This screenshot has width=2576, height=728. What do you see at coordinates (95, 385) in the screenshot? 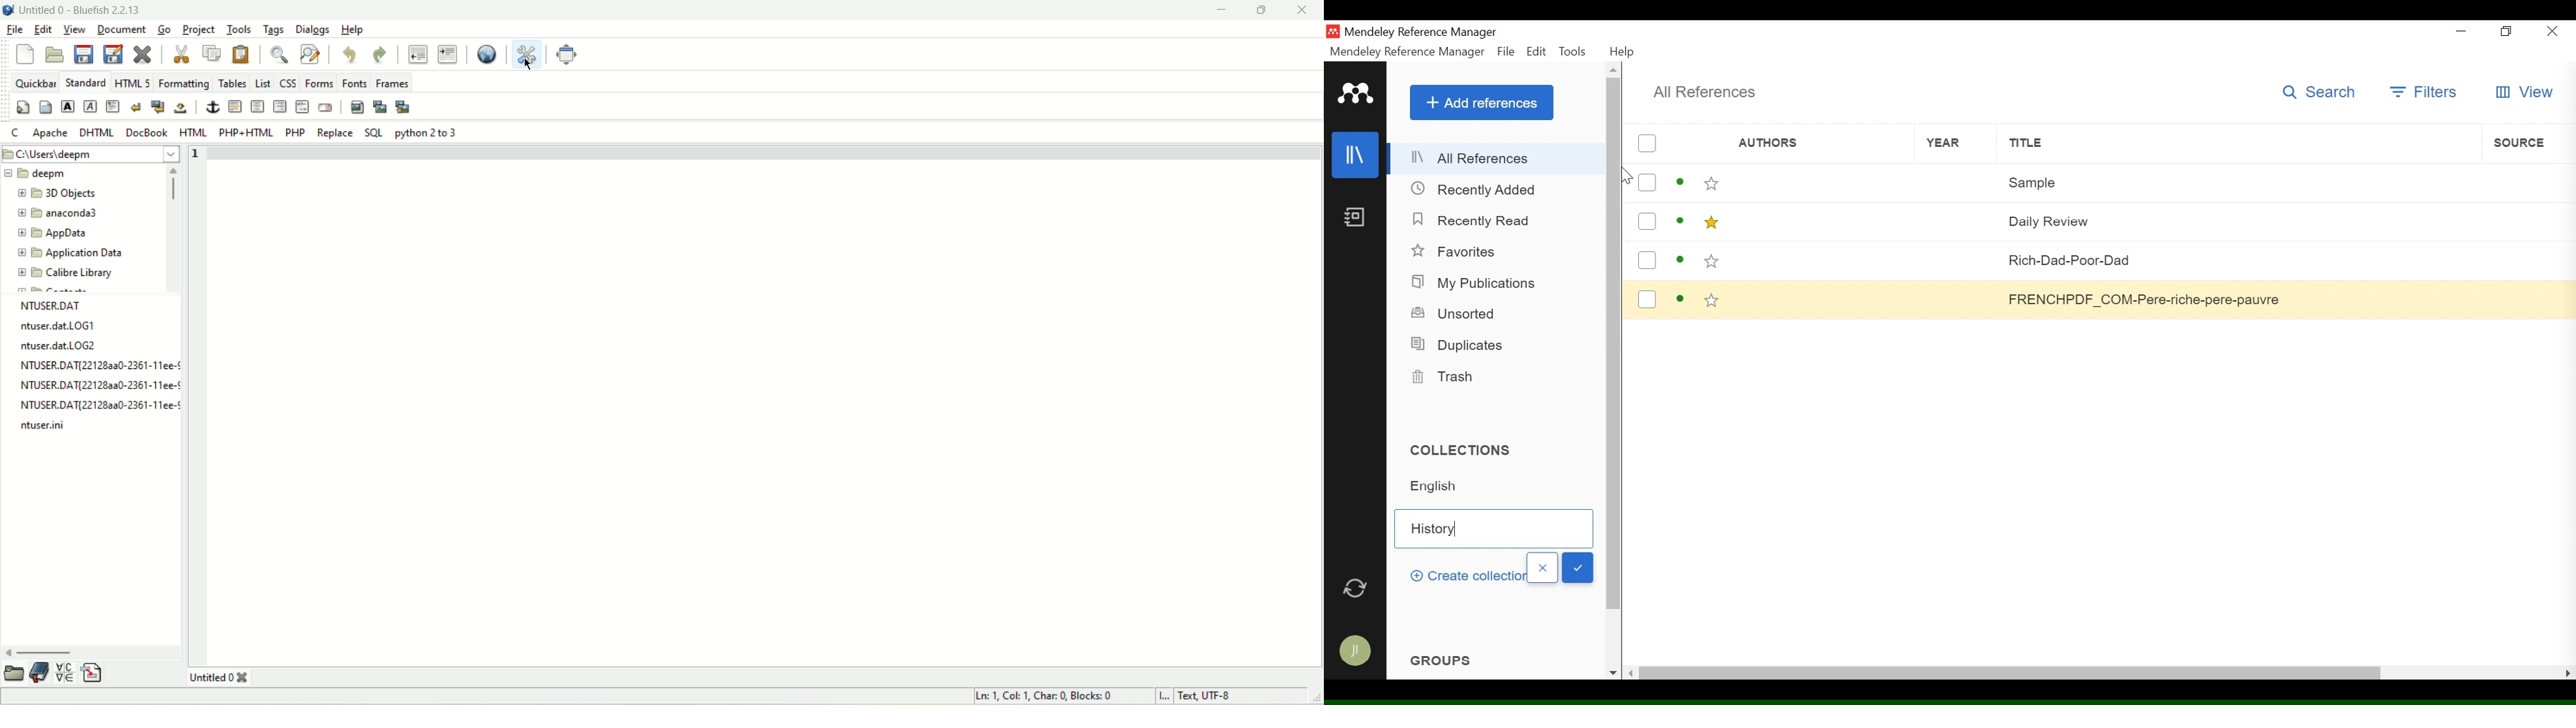
I see `NTUSER.DAT{22128aa0-2361-11ee-¢` at bounding box center [95, 385].